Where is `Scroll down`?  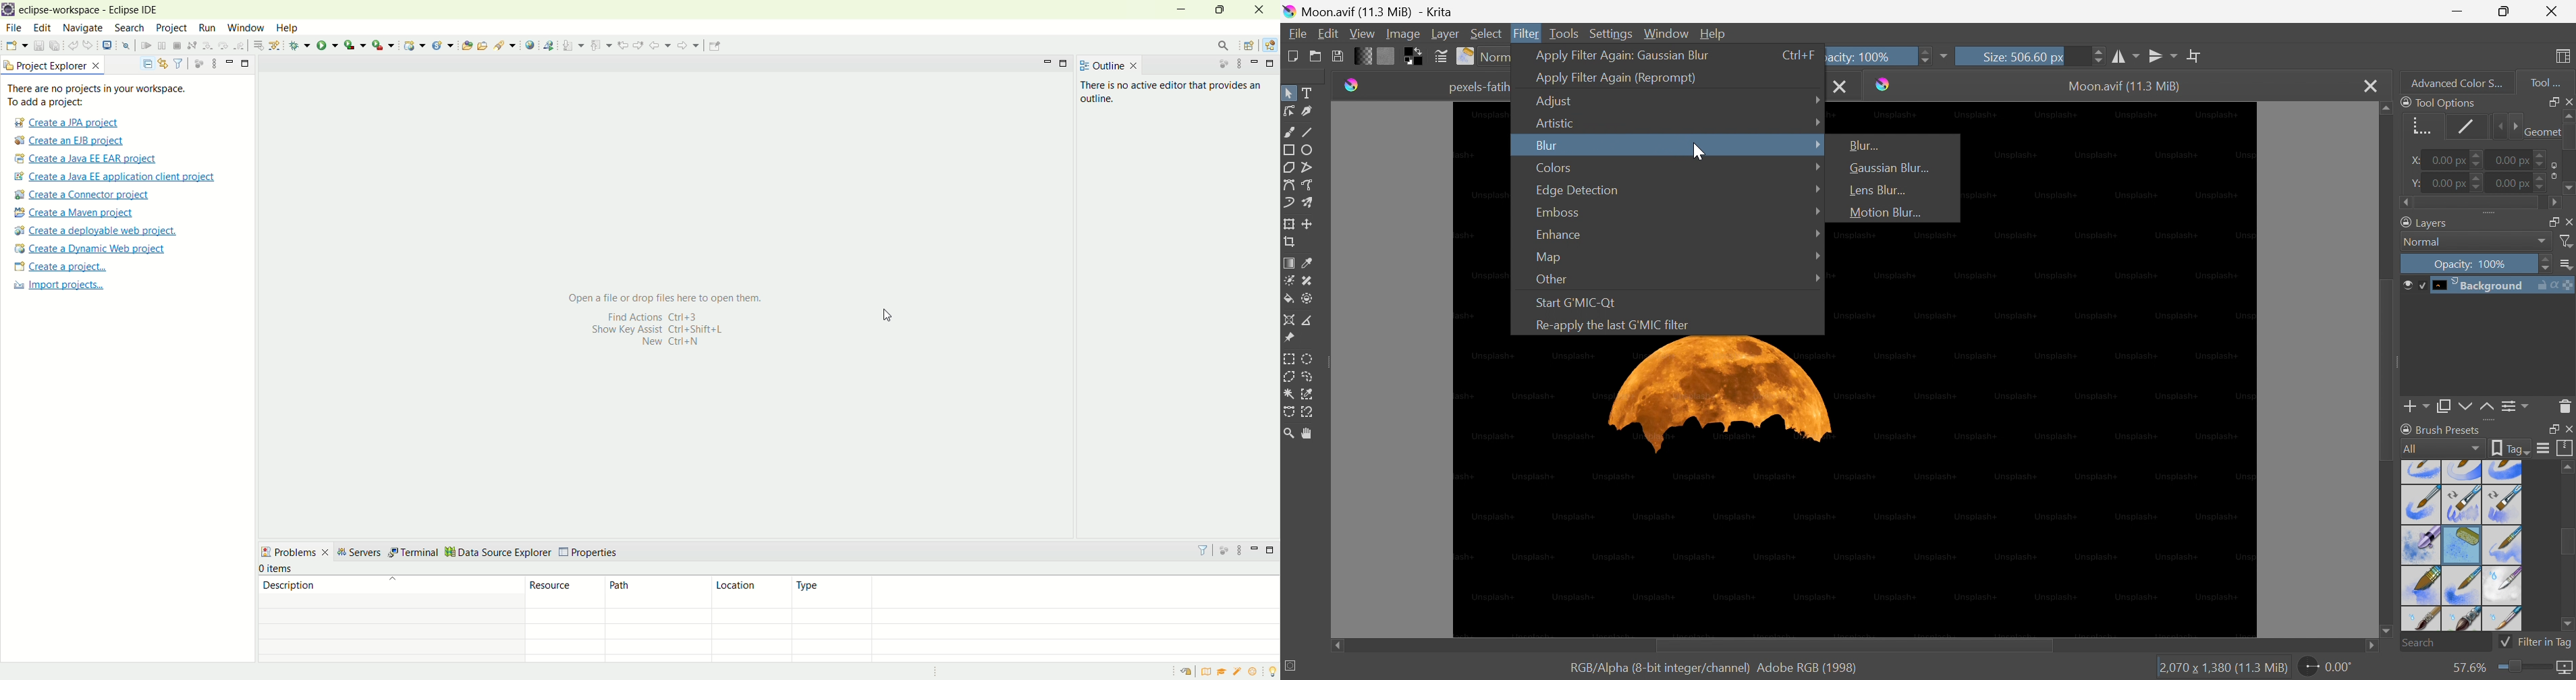
Scroll down is located at coordinates (2568, 626).